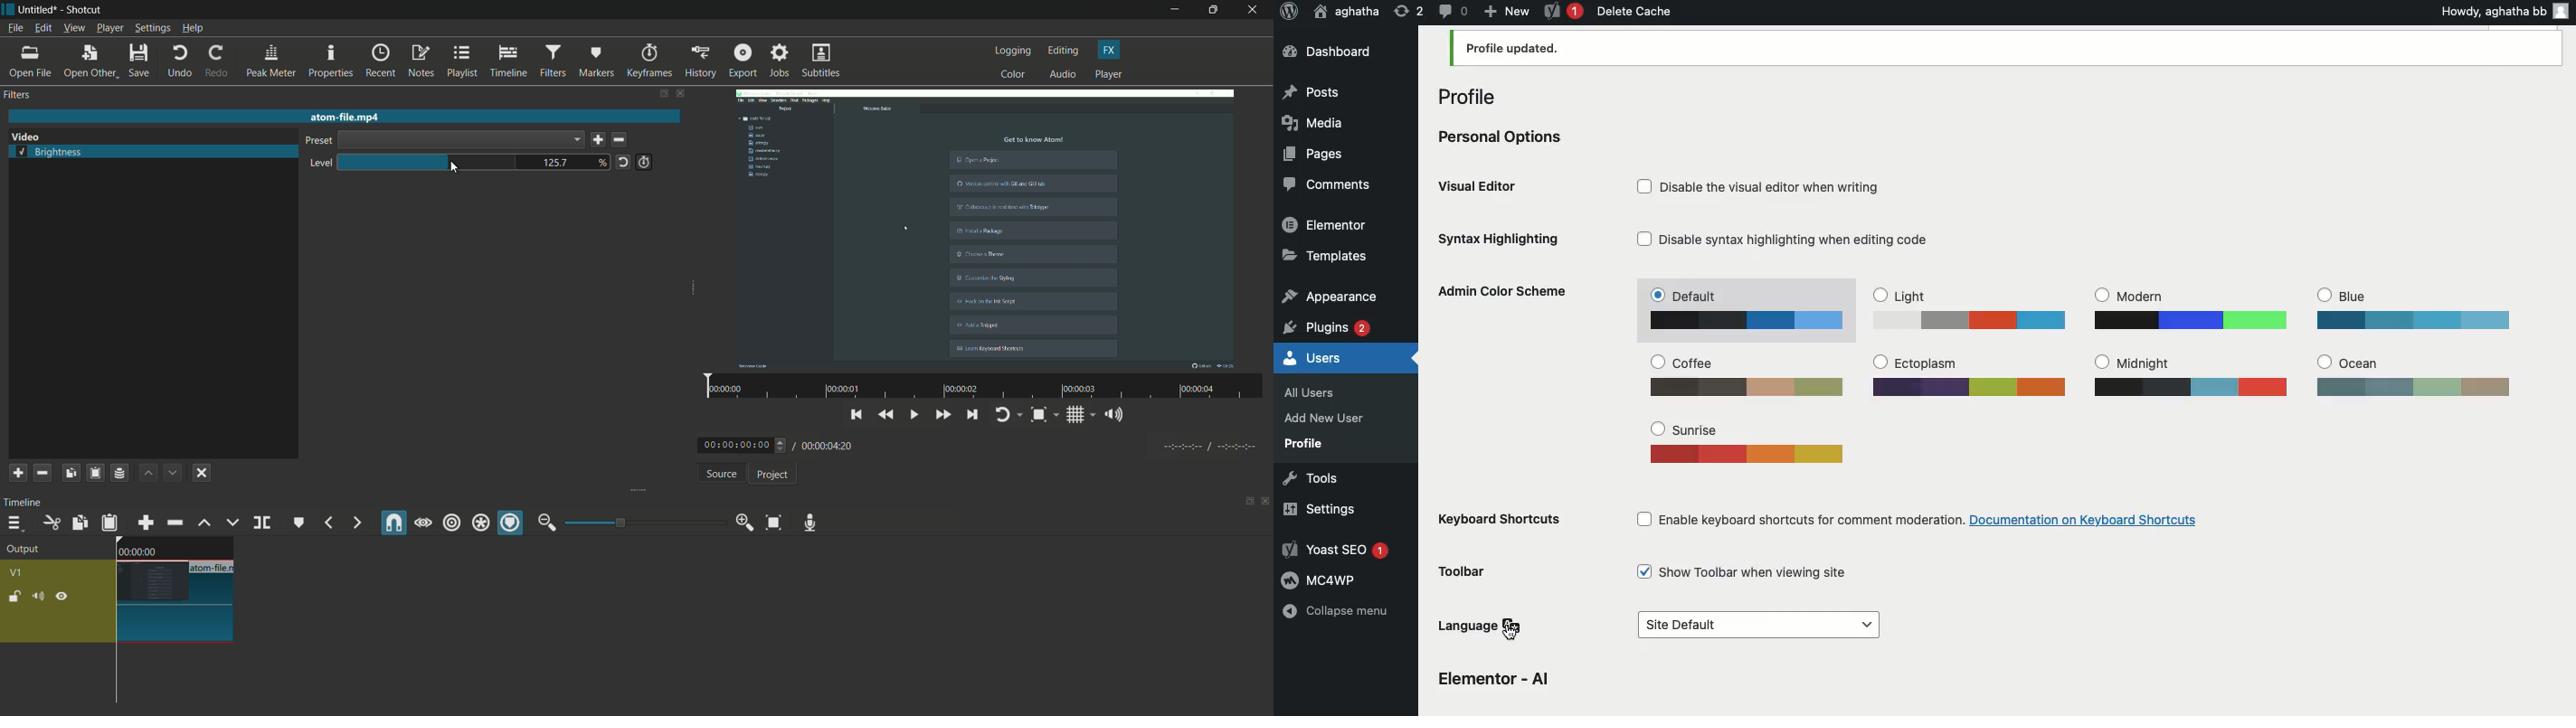 The width and height of the screenshot is (2576, 728). Describe the element at coordinates (1786, 240) in the screenshot. I see `Disable` at that location.